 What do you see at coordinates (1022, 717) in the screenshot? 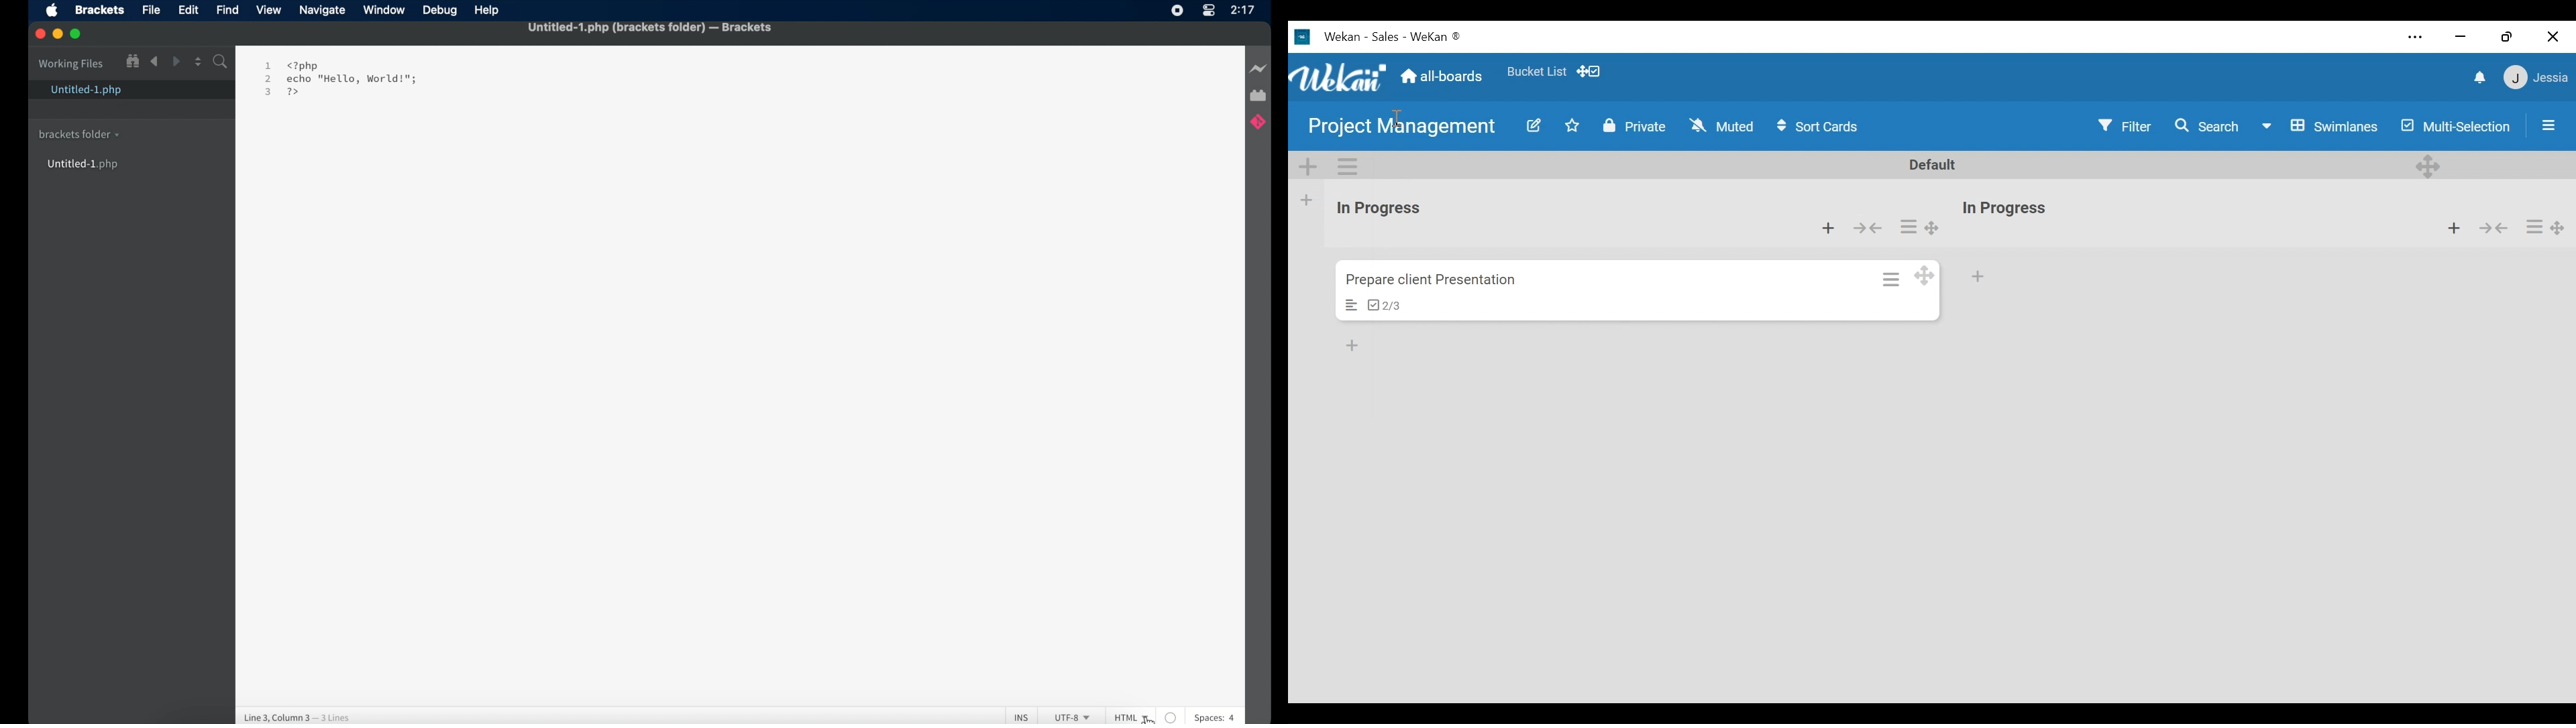
I see `INS` at bounding box center [1022, 717].